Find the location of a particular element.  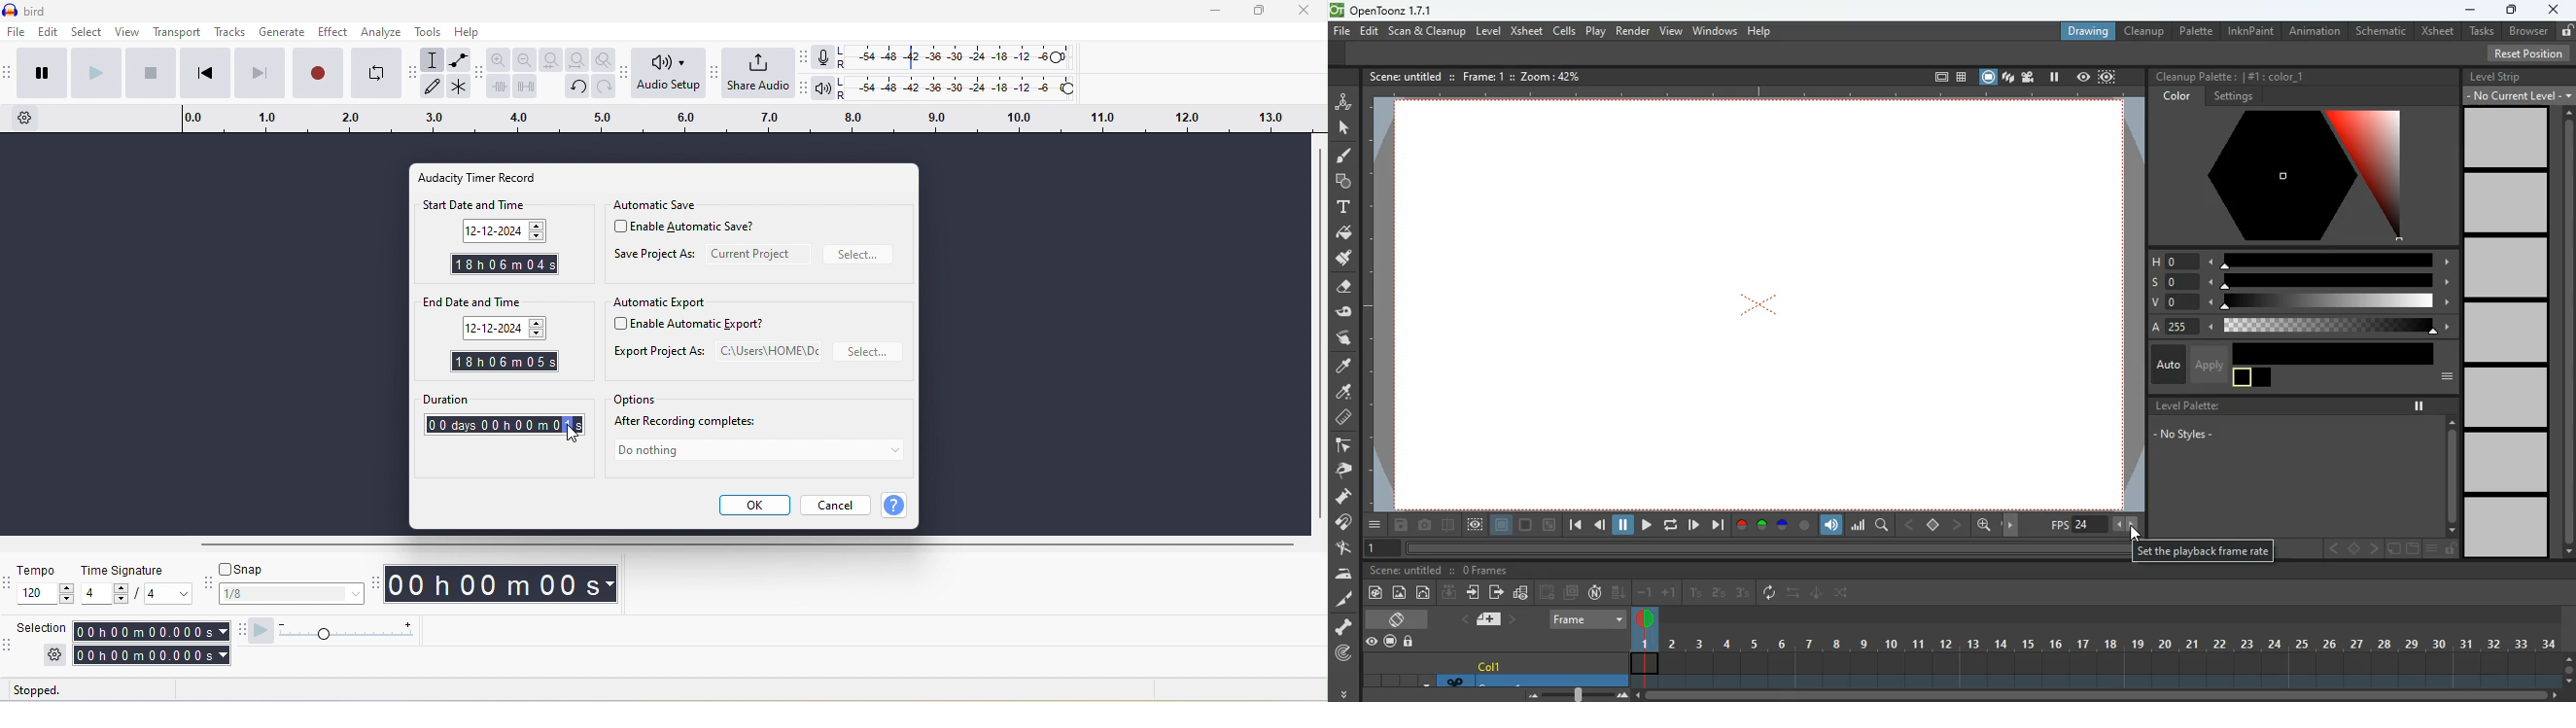

playback level is located at coordinates (965, 88).